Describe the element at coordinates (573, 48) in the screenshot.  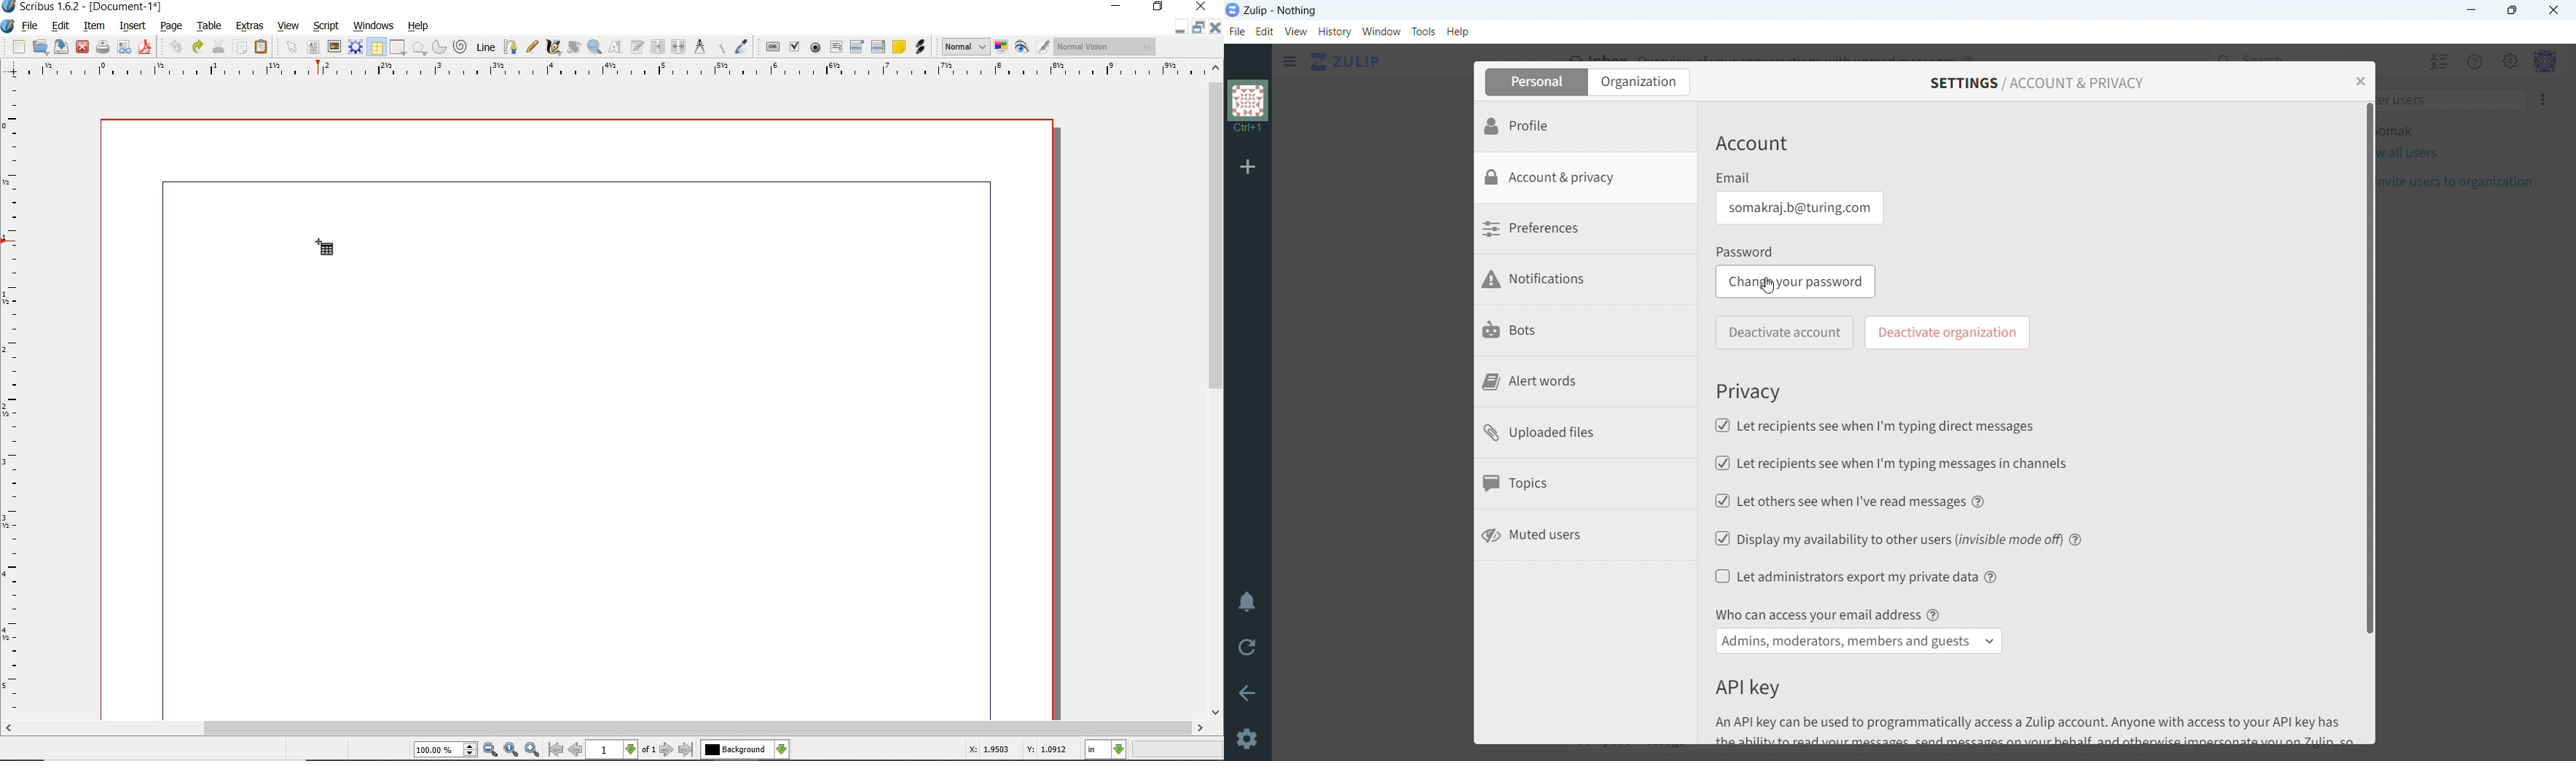
I see `rotate item` at that location.